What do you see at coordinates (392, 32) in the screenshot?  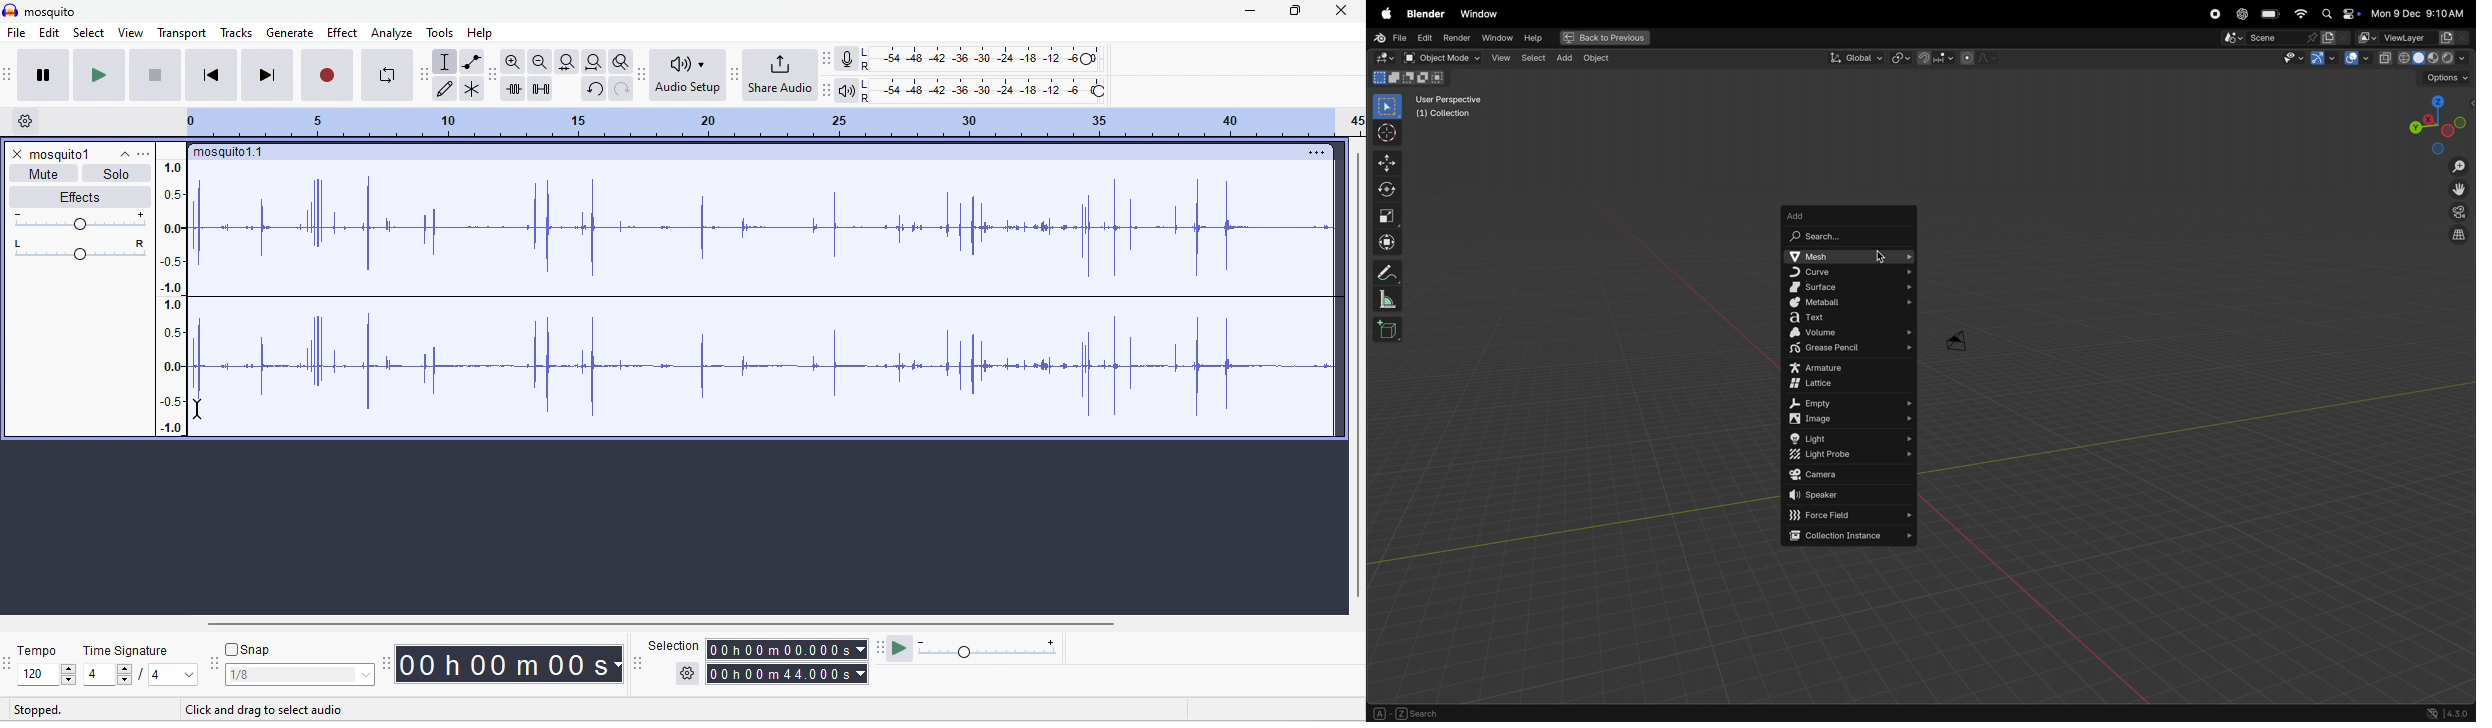 I see `analyze` at bounding box center [392, 32].